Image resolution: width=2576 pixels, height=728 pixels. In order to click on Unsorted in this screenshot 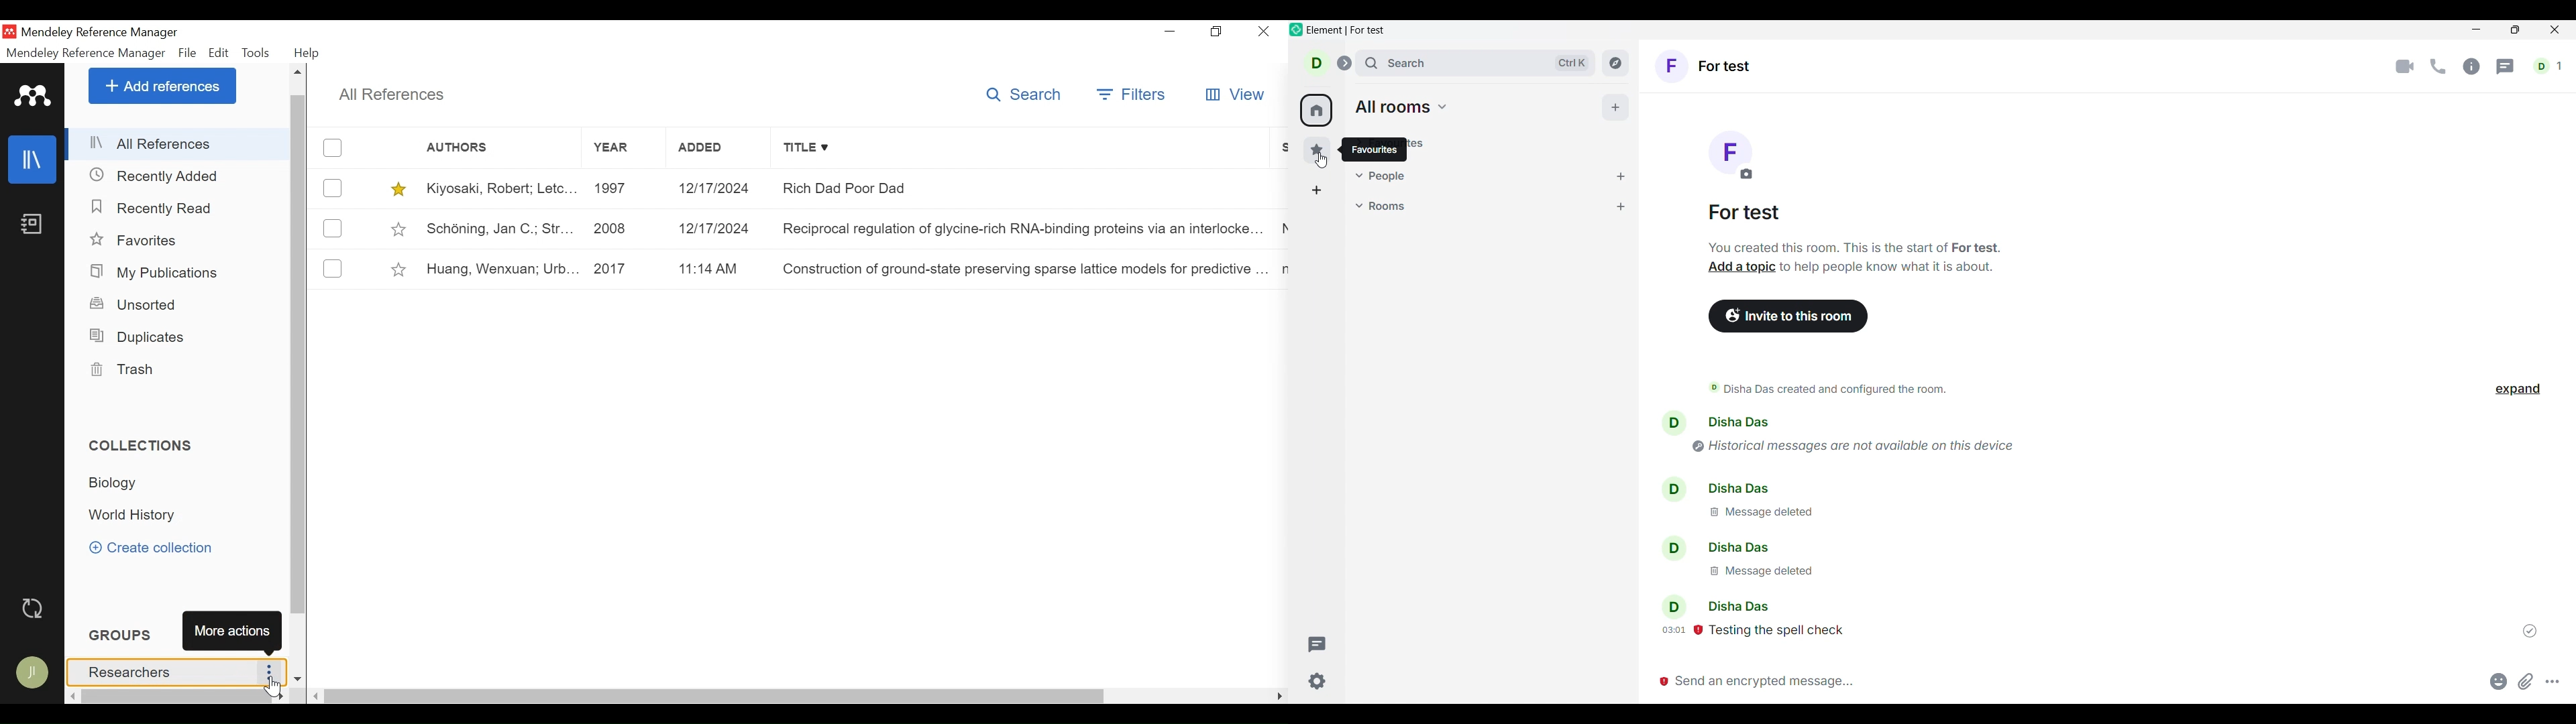, I will do `click(138, 304)`.